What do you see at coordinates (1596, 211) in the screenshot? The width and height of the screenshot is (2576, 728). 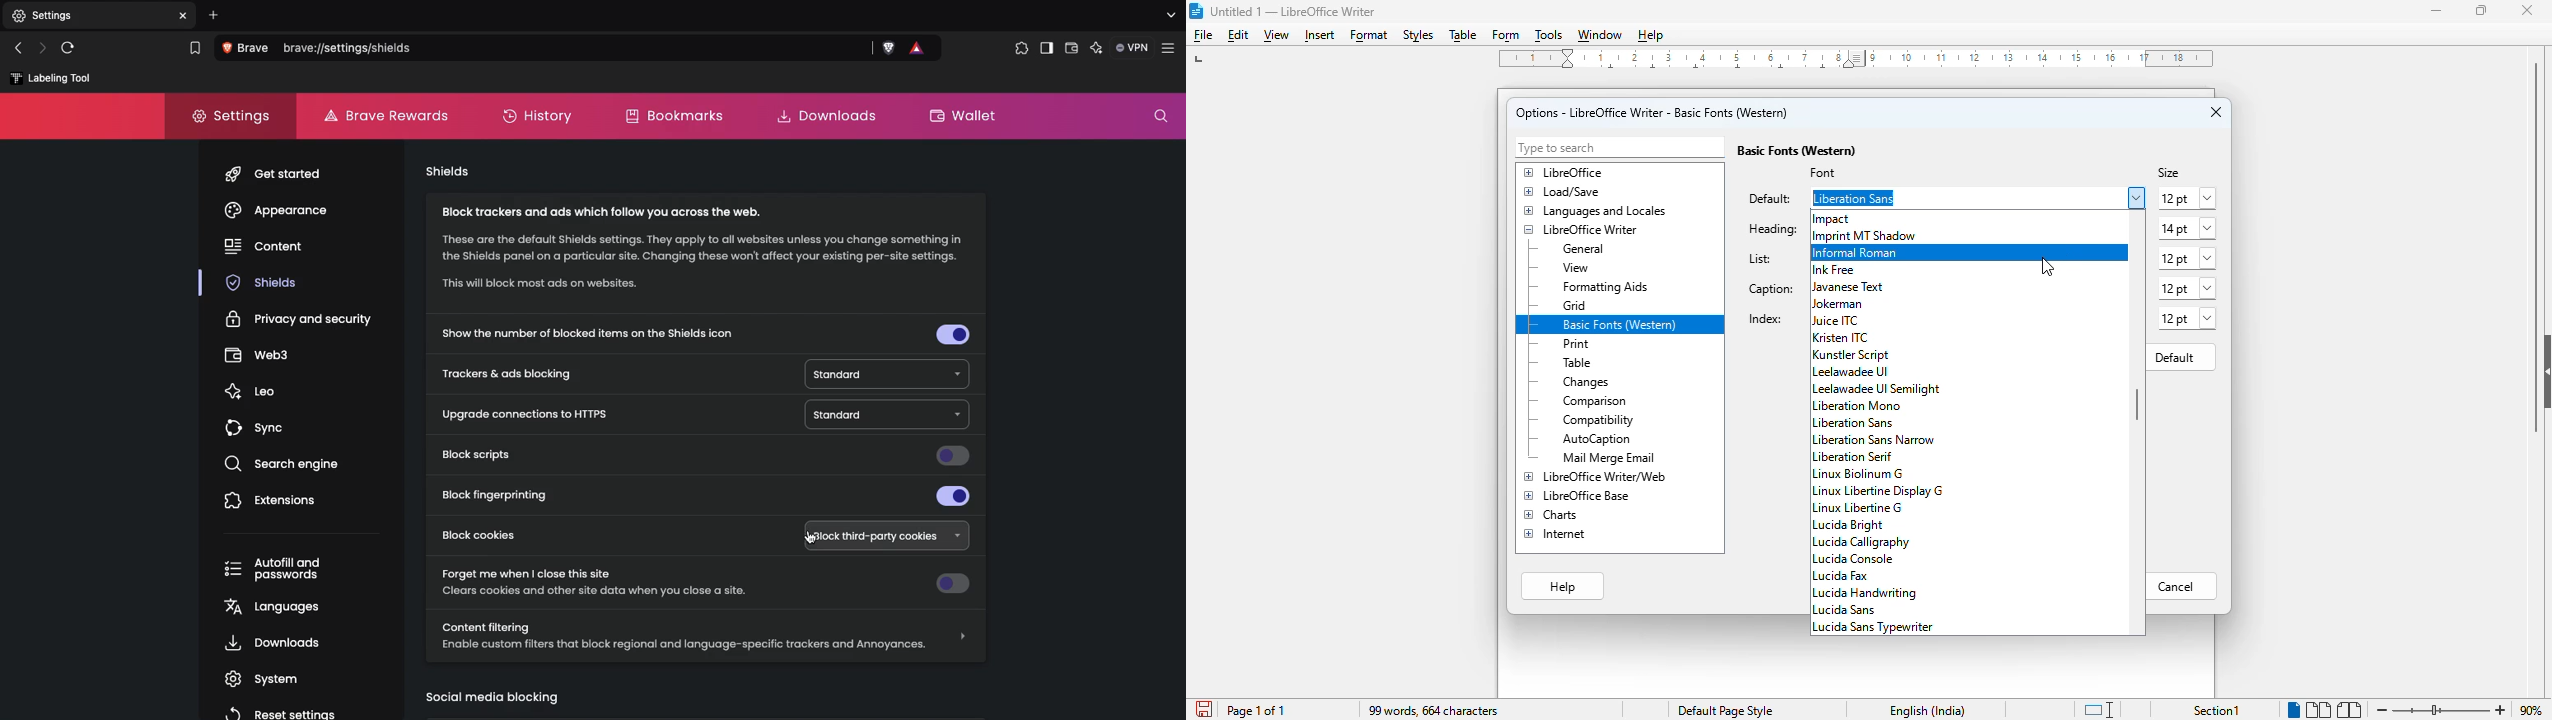 I see `languages and locales` at bounding box center [1596, 211].